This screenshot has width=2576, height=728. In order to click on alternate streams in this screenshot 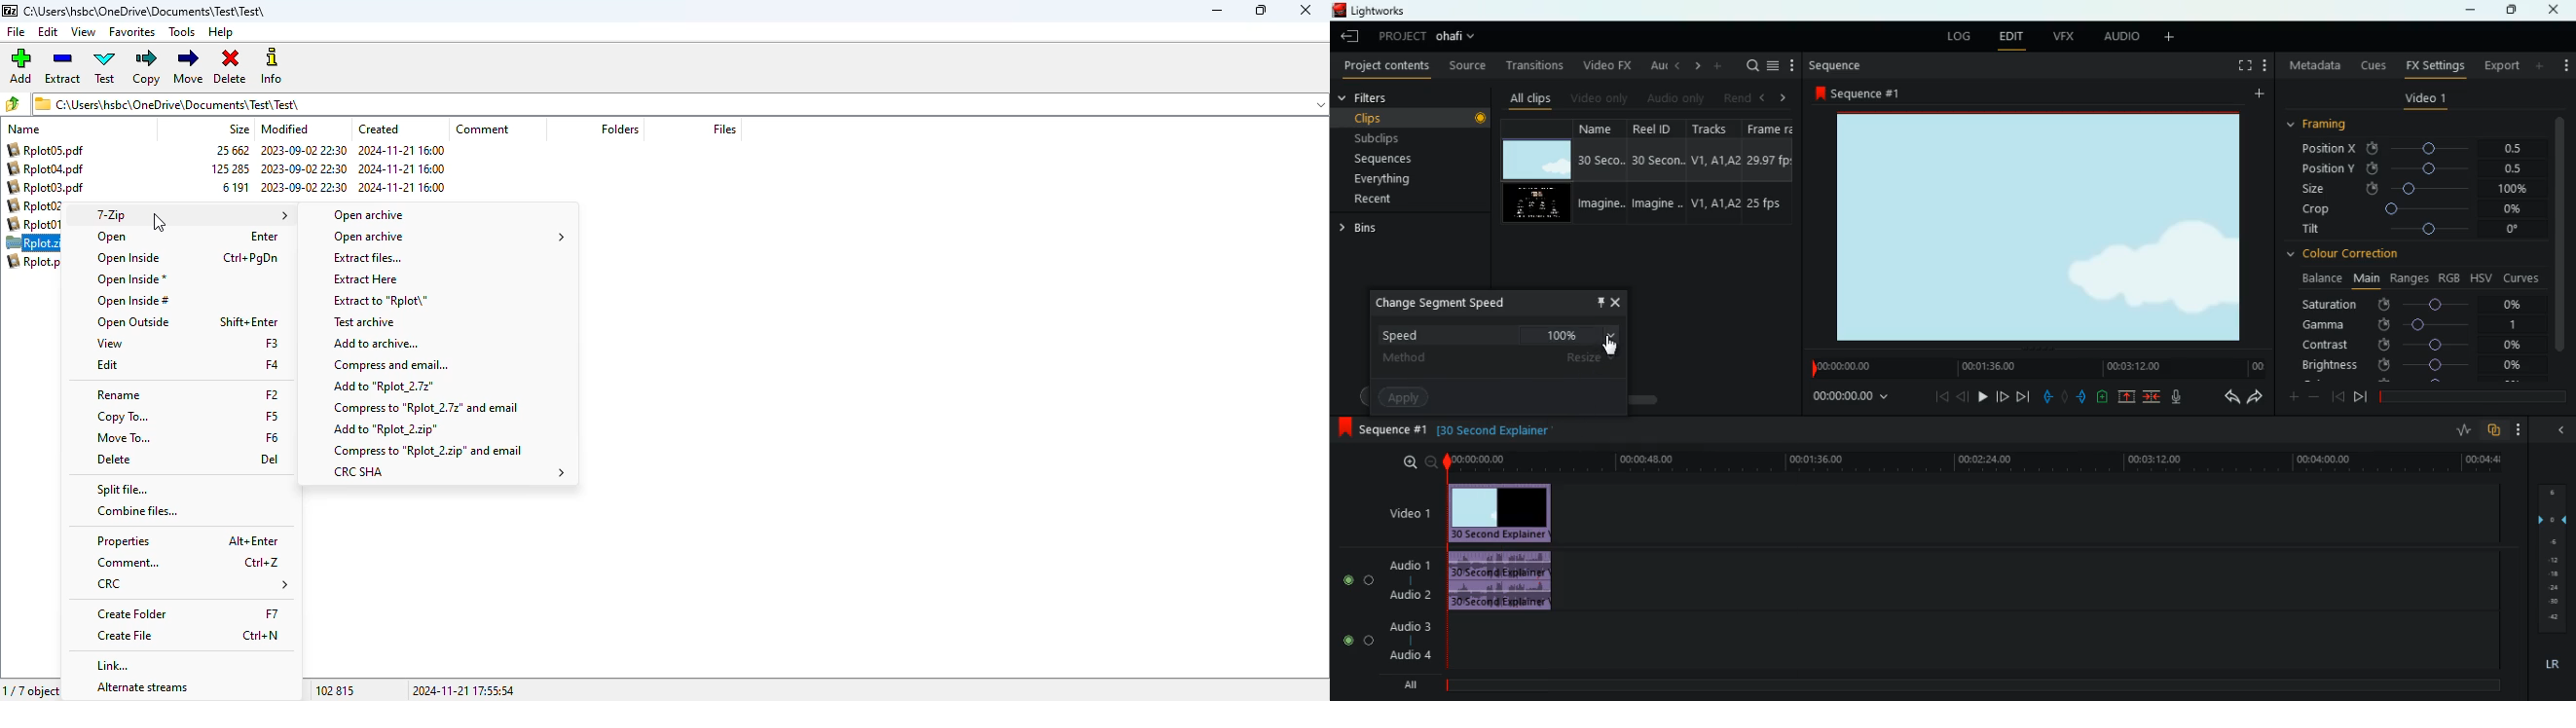, I will do `click(135, 688)`.